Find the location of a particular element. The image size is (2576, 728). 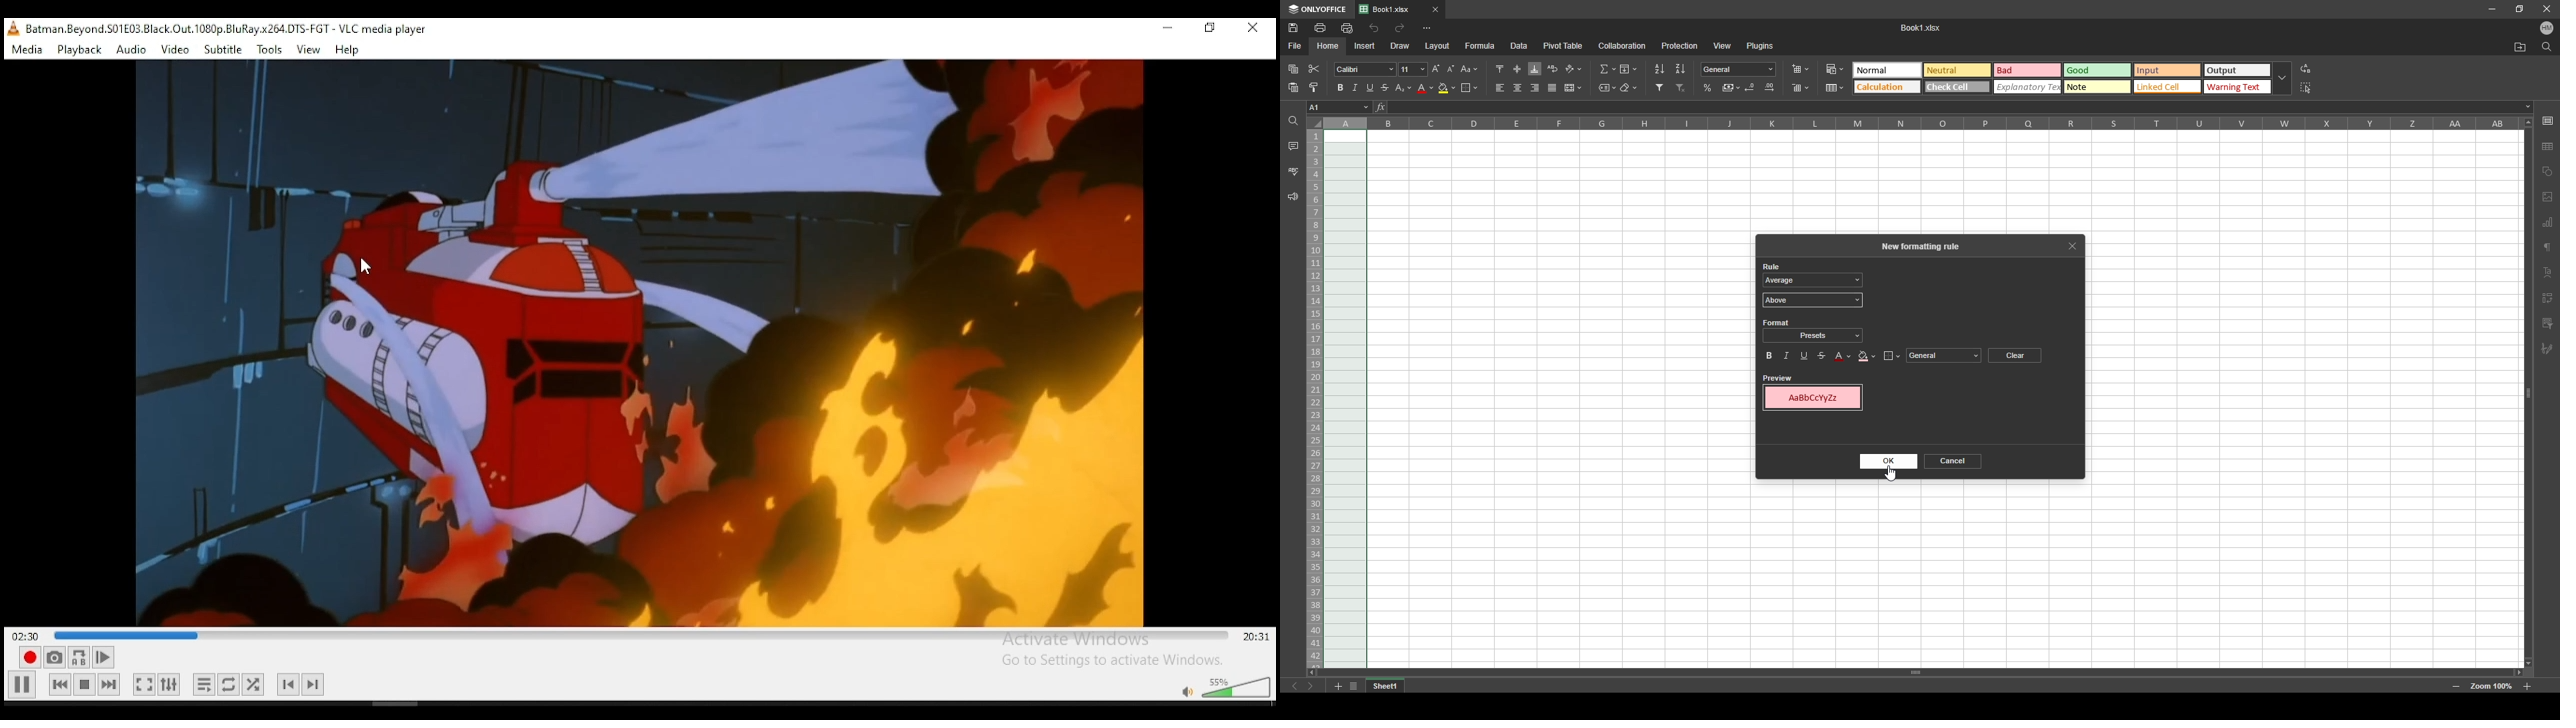

cell columns is located at coordinates (1920, 123).